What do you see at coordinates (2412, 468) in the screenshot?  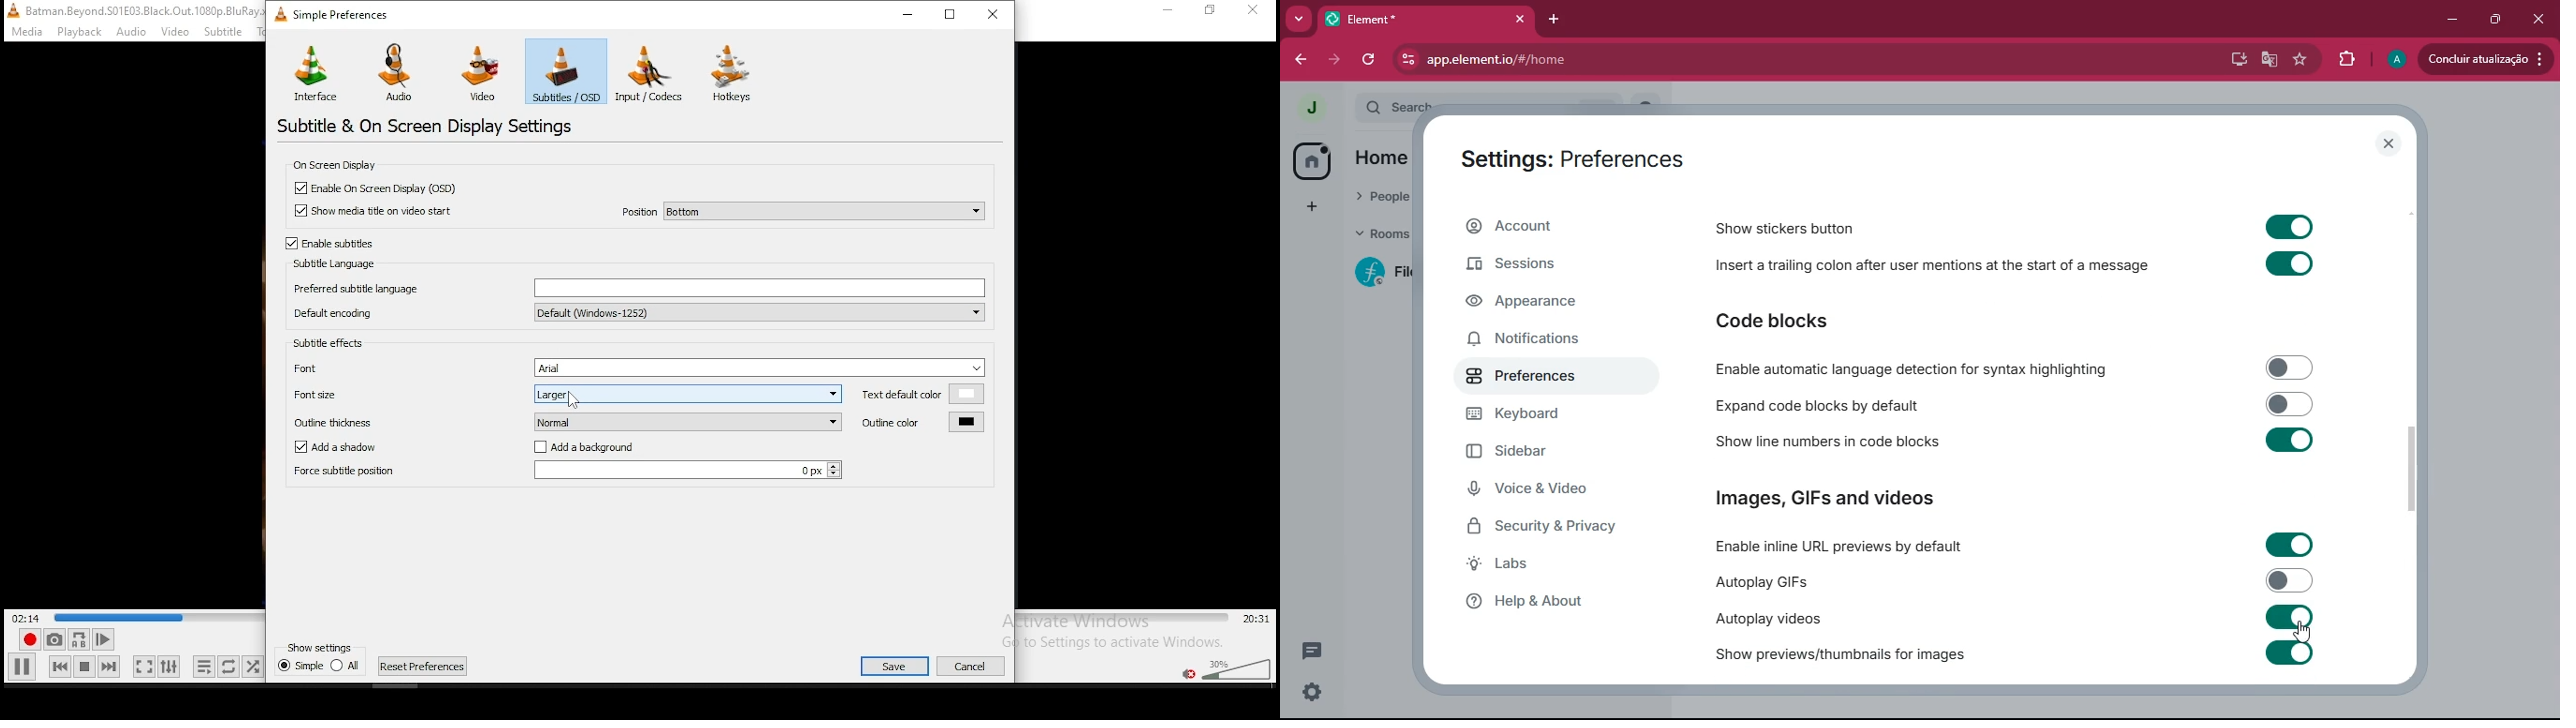 I see `scrollbar` at bounding box center [2412, 468].